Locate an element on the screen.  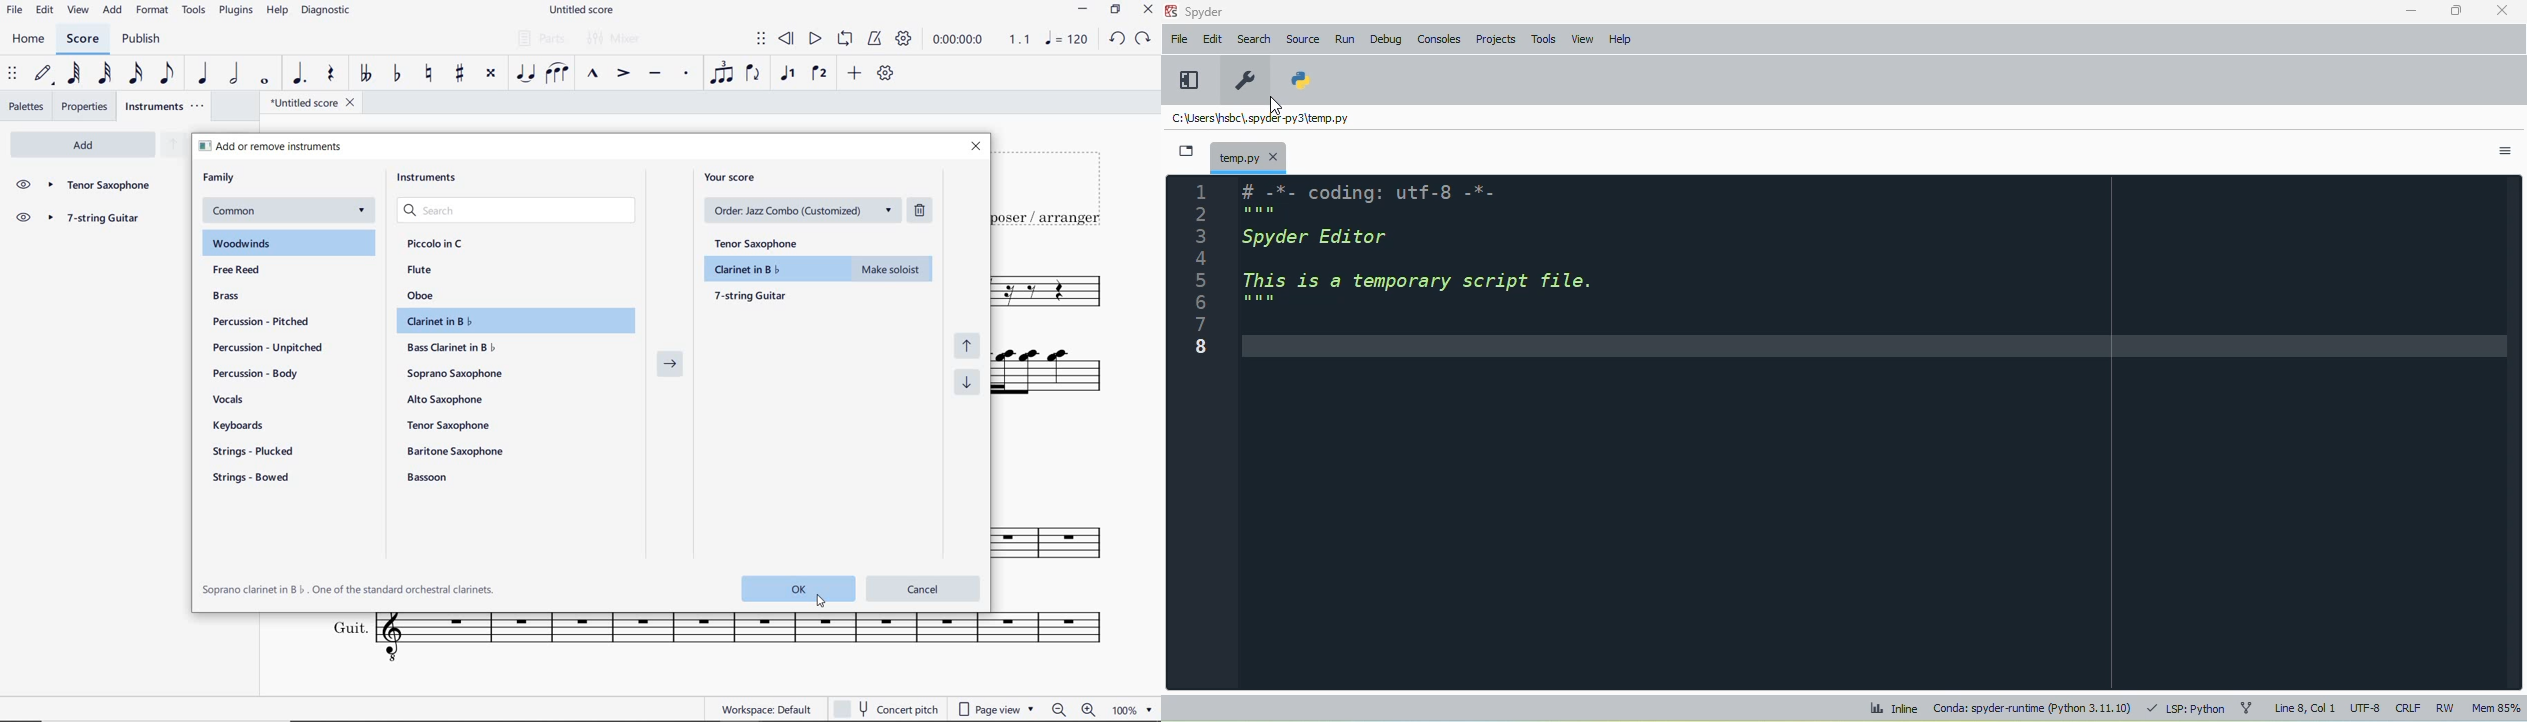
EDIT is located at coordinates (45, 10).